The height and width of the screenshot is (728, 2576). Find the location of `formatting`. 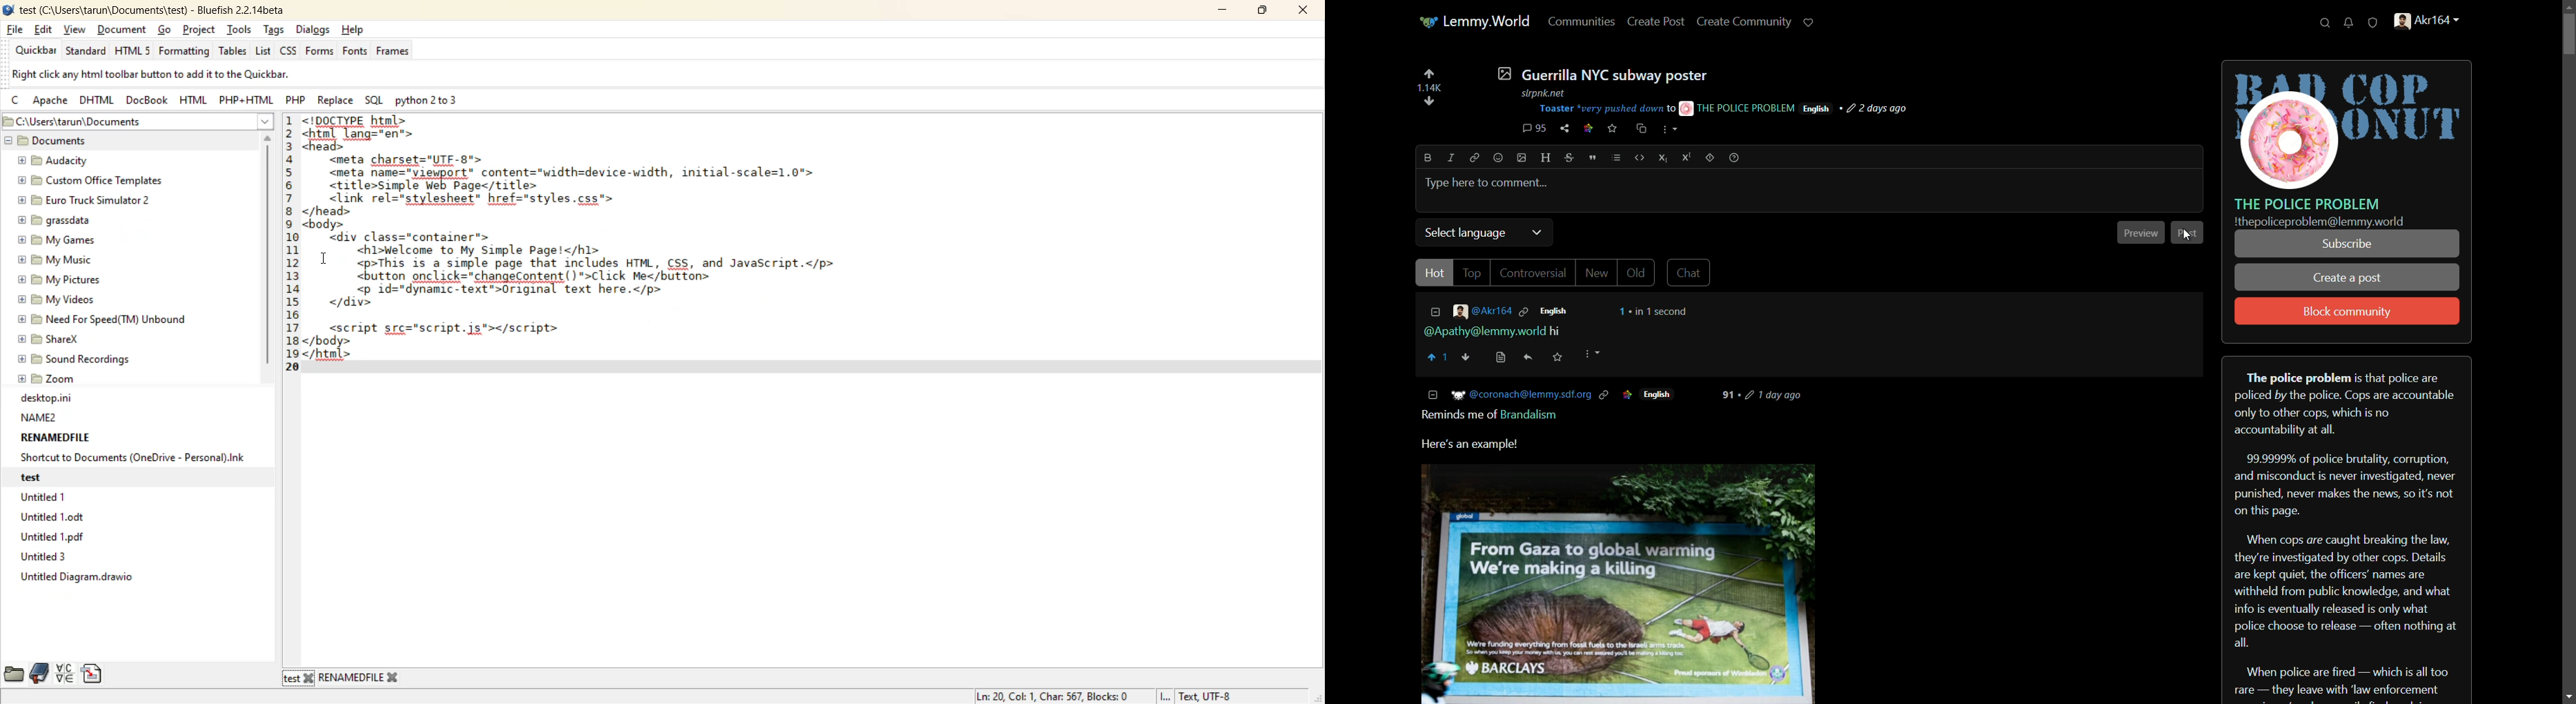

formatting is located at coordinates (186, 50).